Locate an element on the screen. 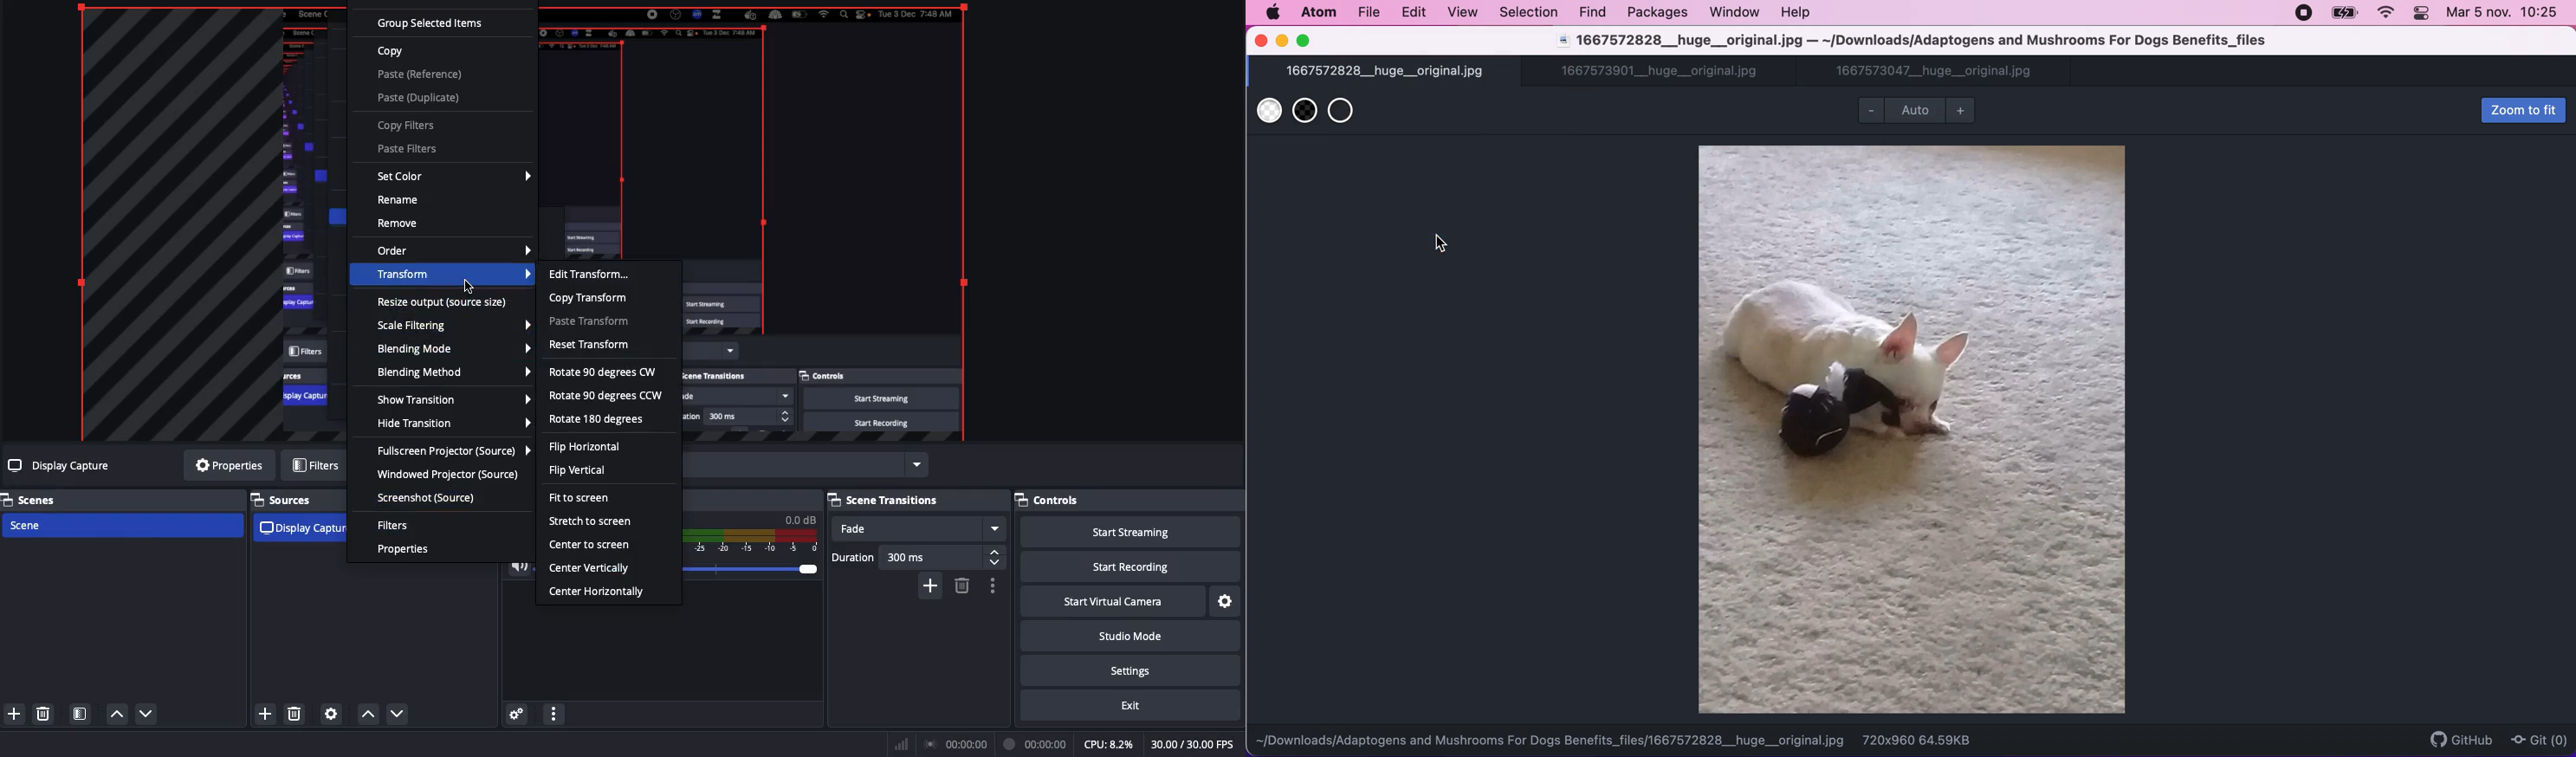  Settings is located at coordinates (1129, 670).